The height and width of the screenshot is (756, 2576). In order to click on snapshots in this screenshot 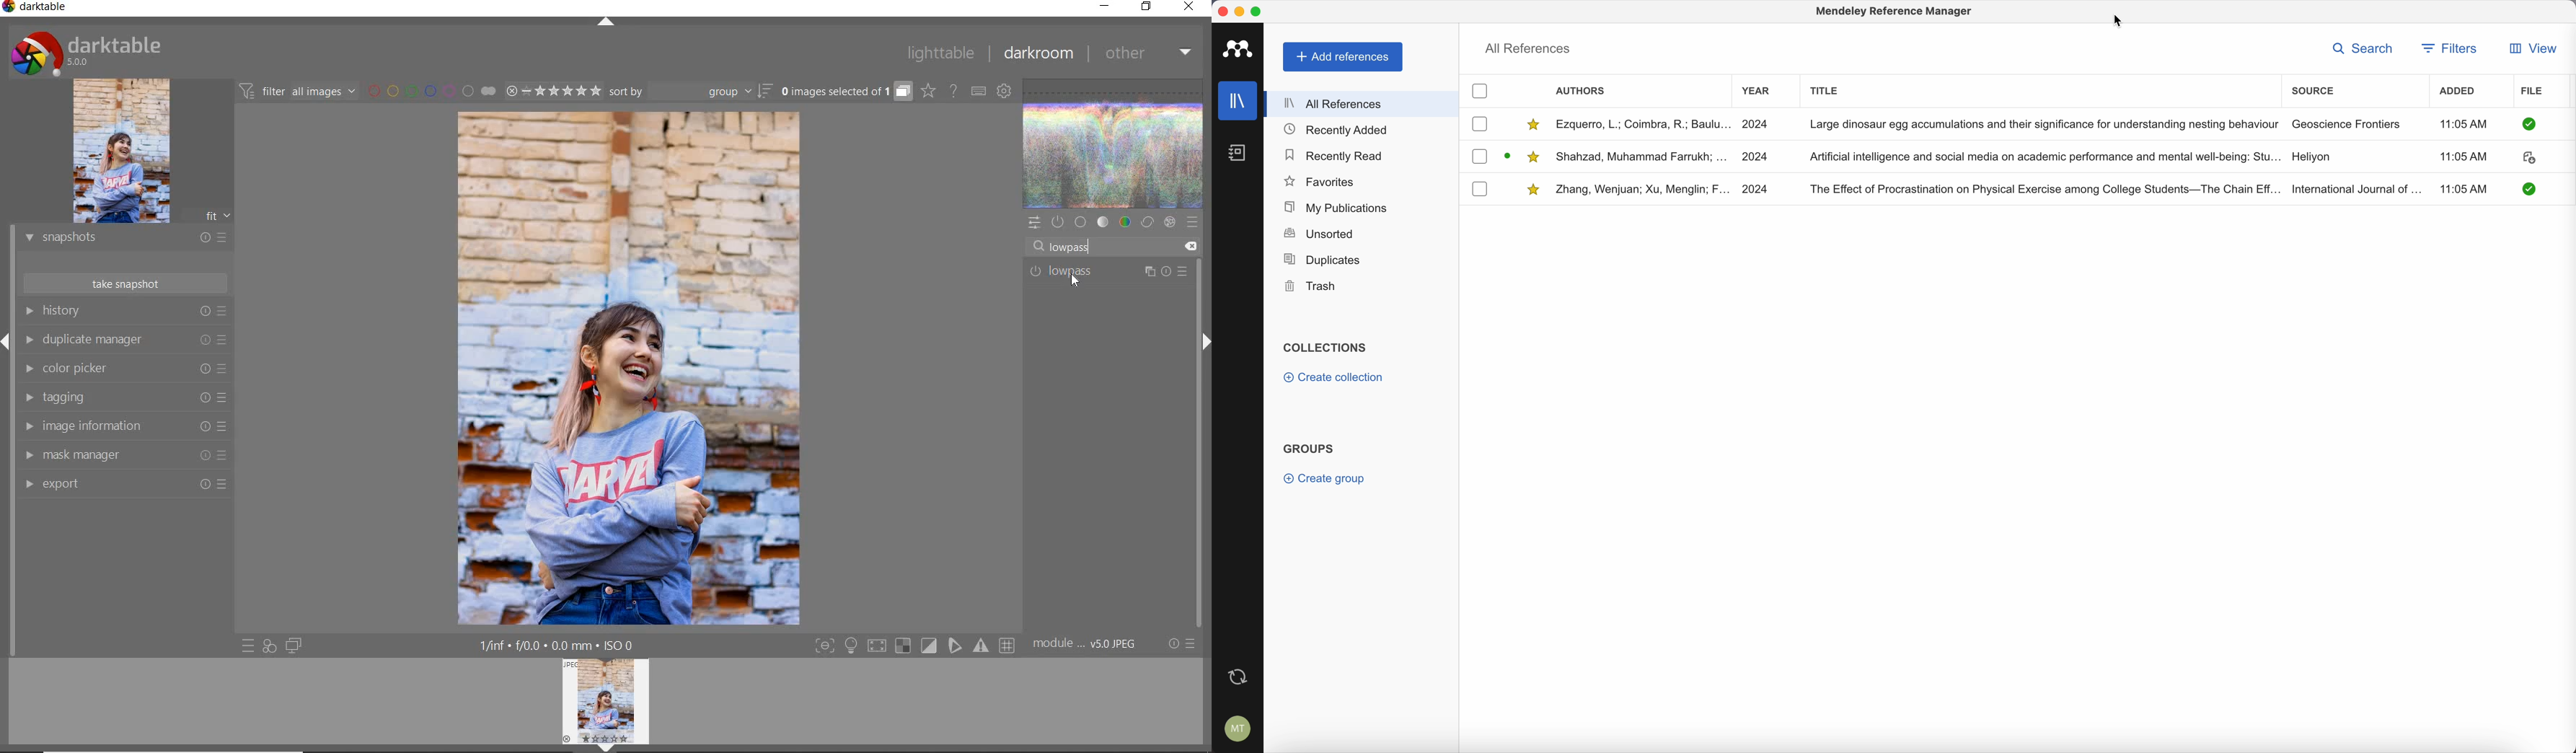, I will do `click(125, 240)`.